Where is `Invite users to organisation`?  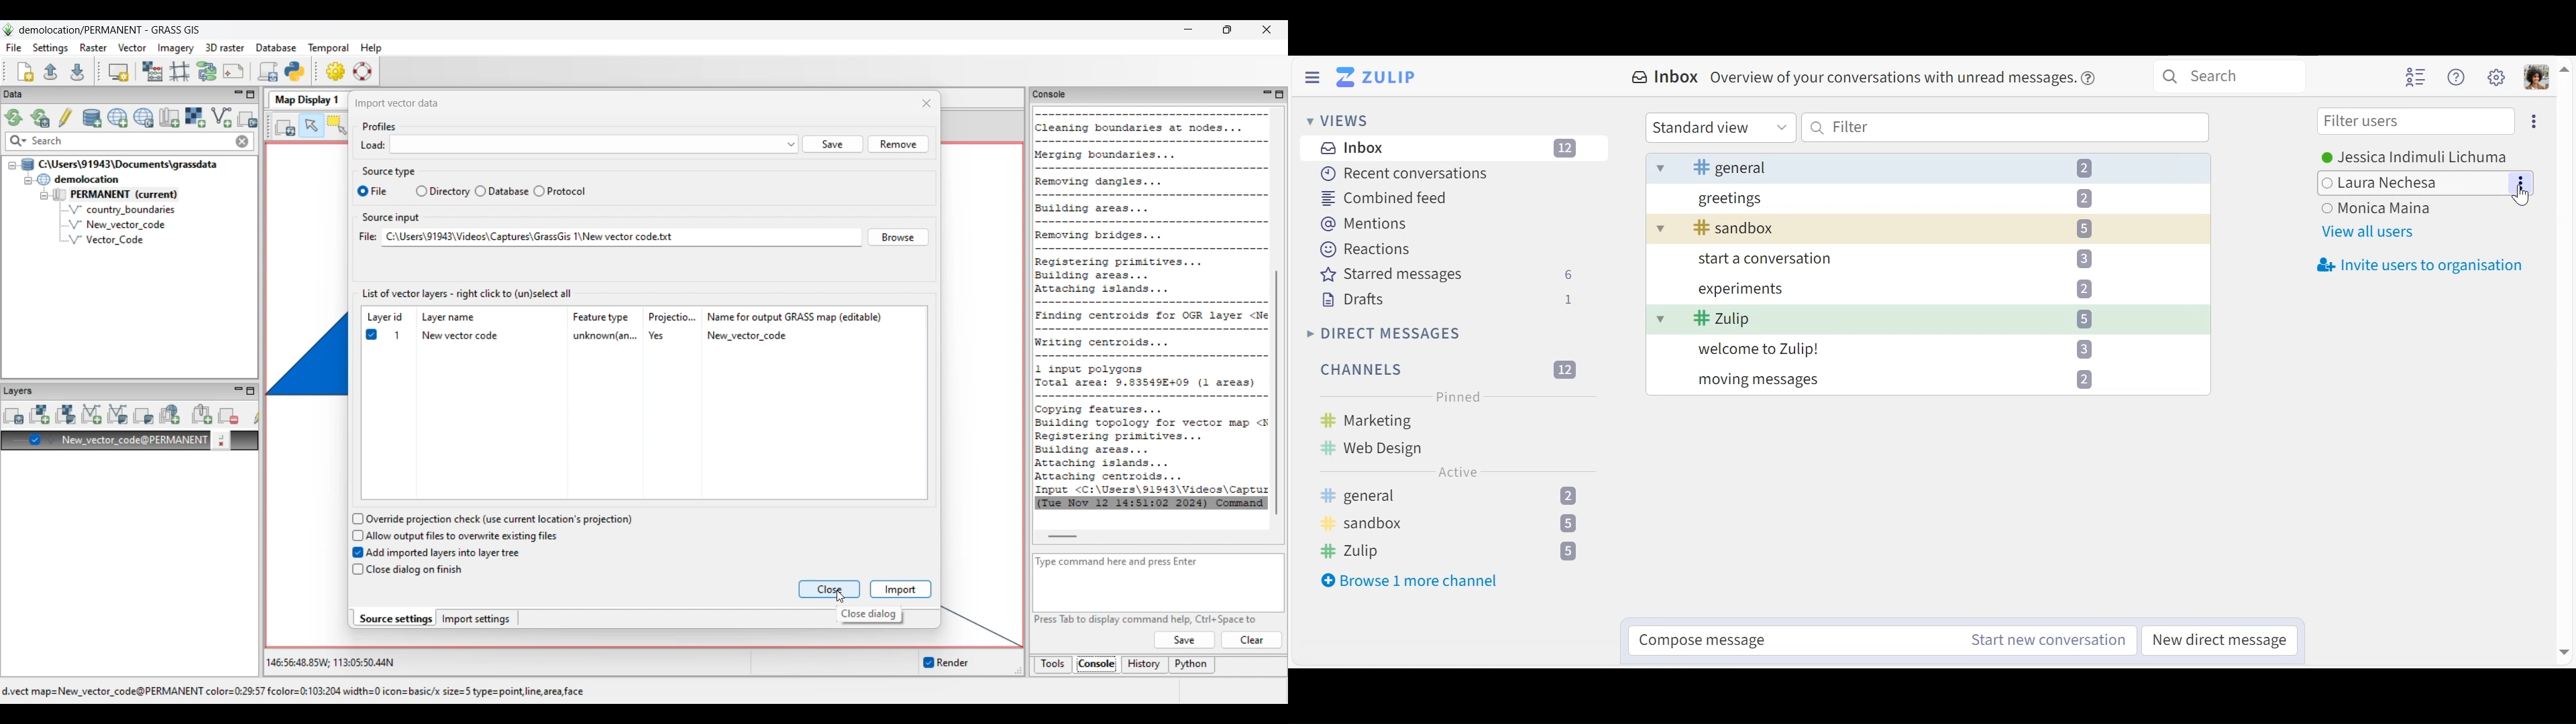
Invite users to organisation is located at coordinates (2414, 265).